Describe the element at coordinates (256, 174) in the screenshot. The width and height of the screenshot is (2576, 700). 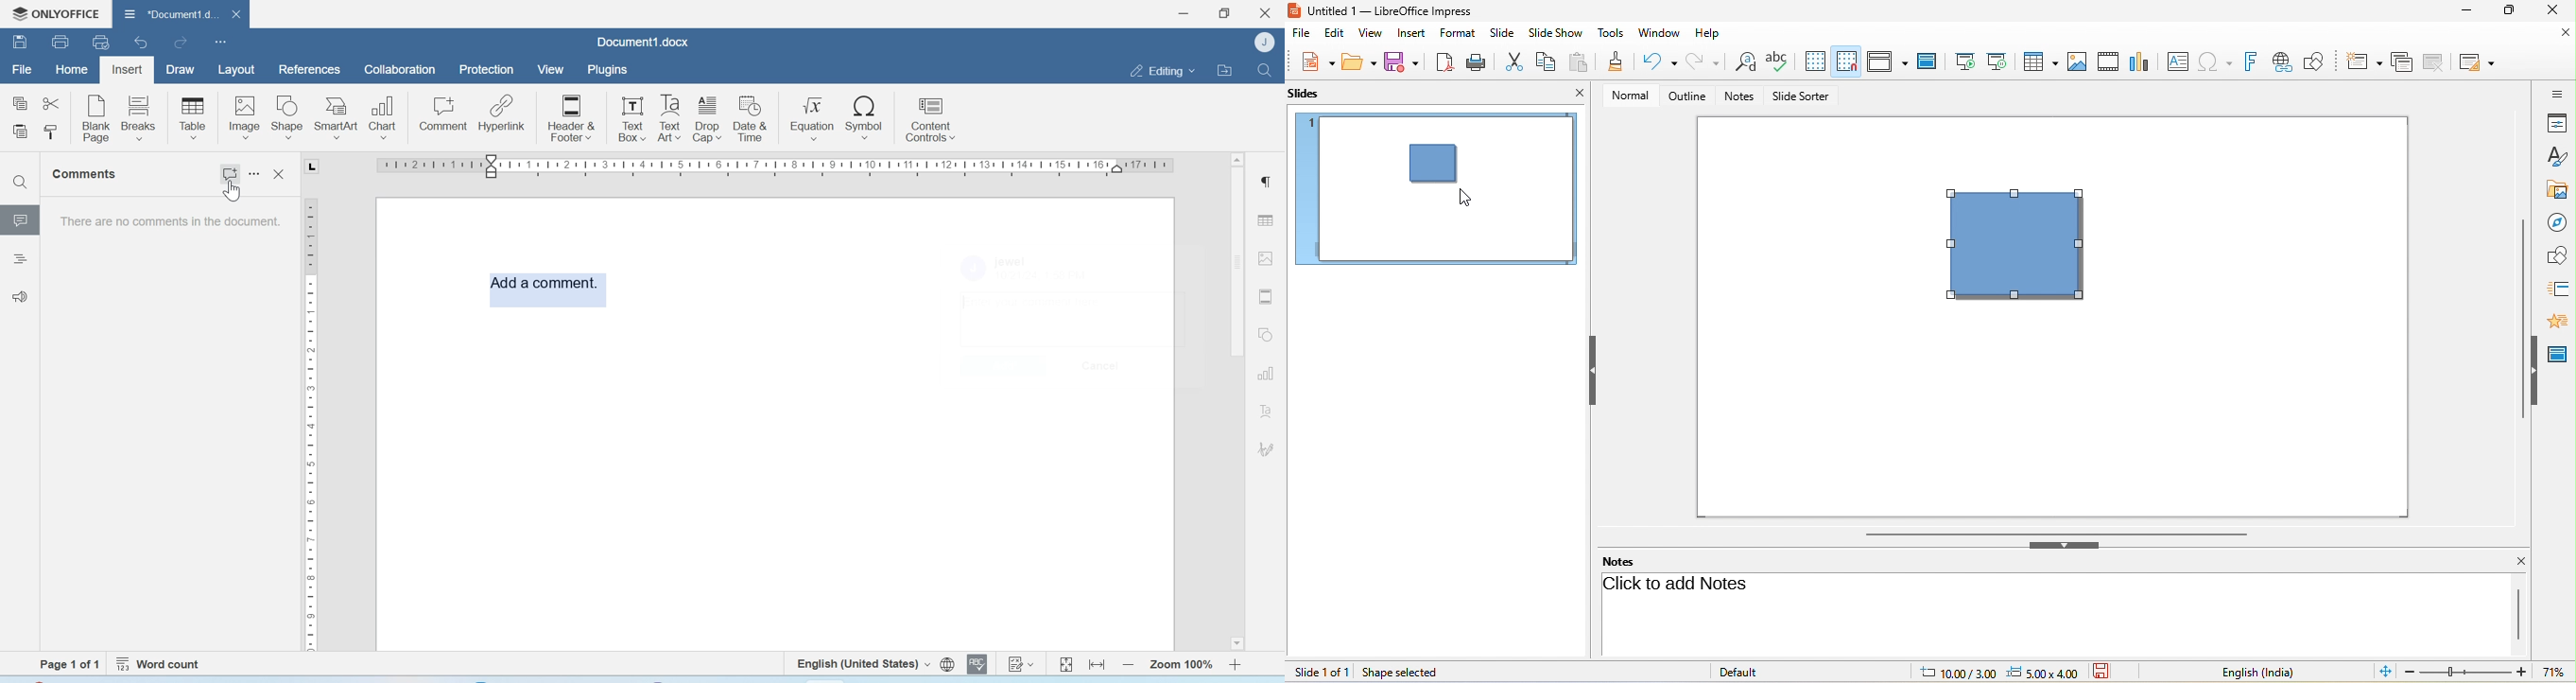
I see `More` at that location.